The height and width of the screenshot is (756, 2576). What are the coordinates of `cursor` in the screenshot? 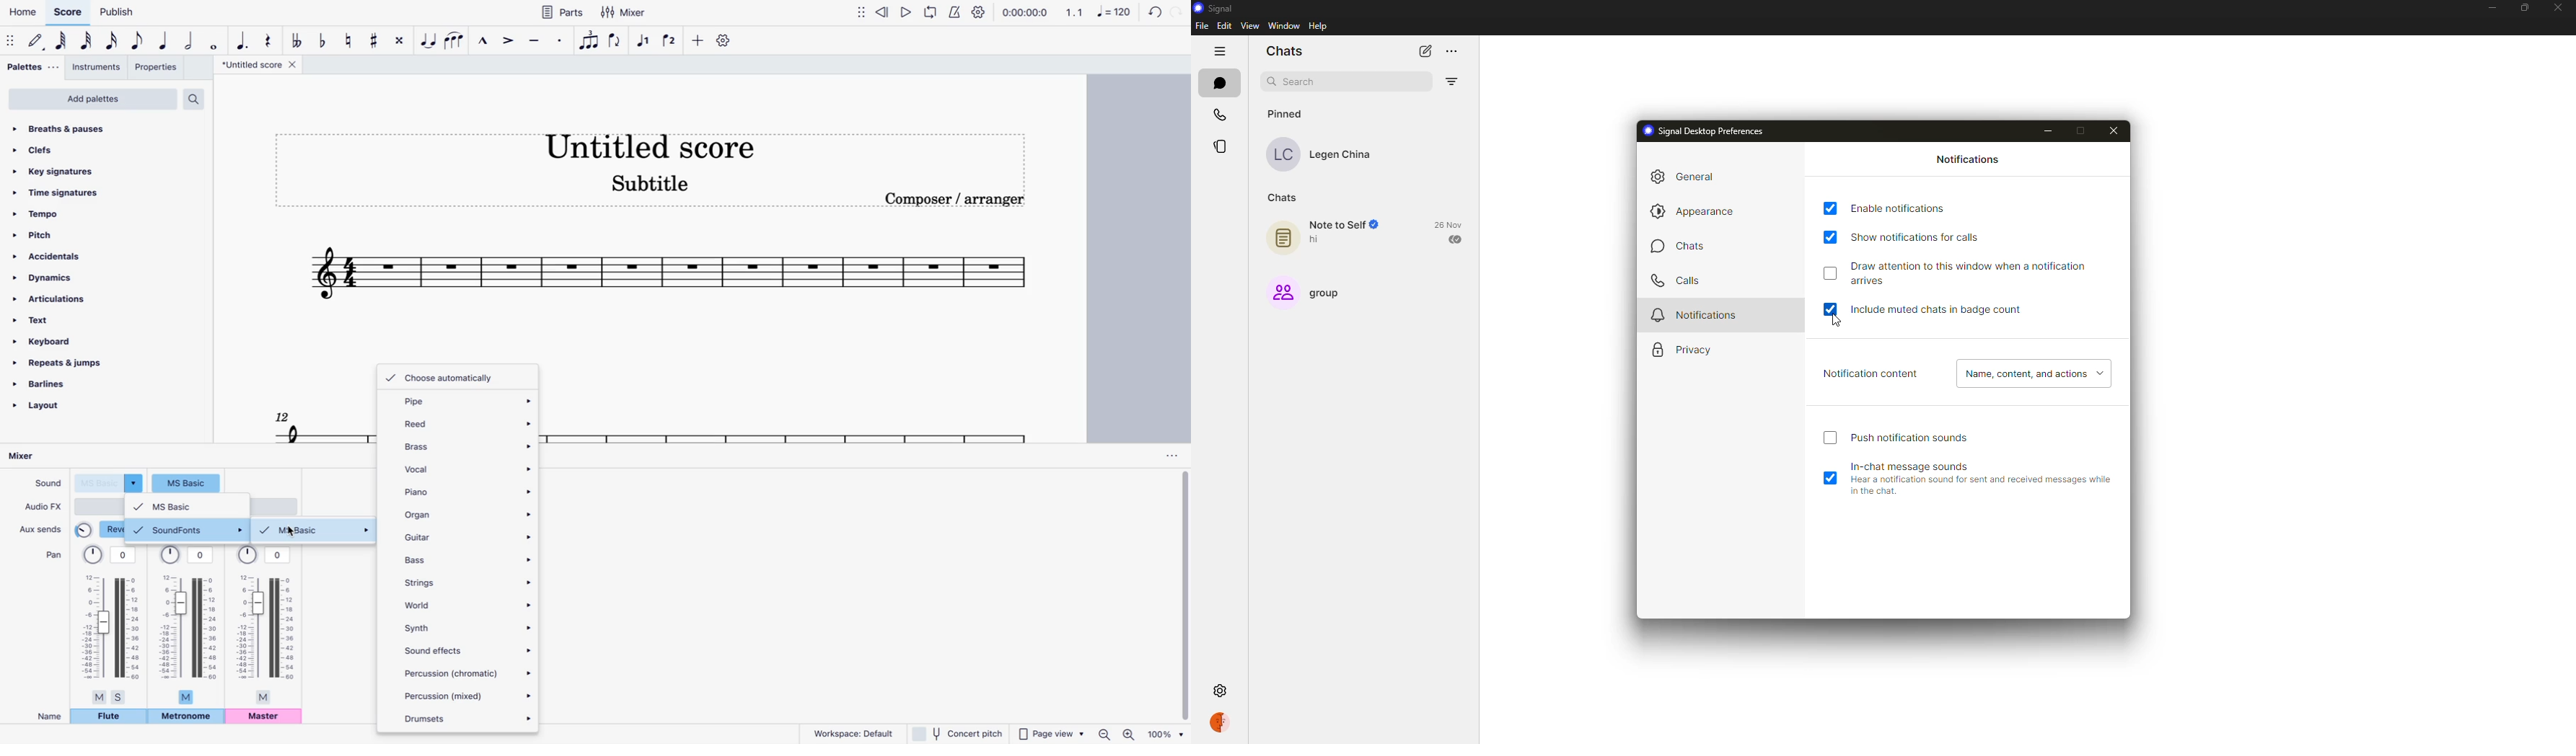 It's located at (1835, 324).